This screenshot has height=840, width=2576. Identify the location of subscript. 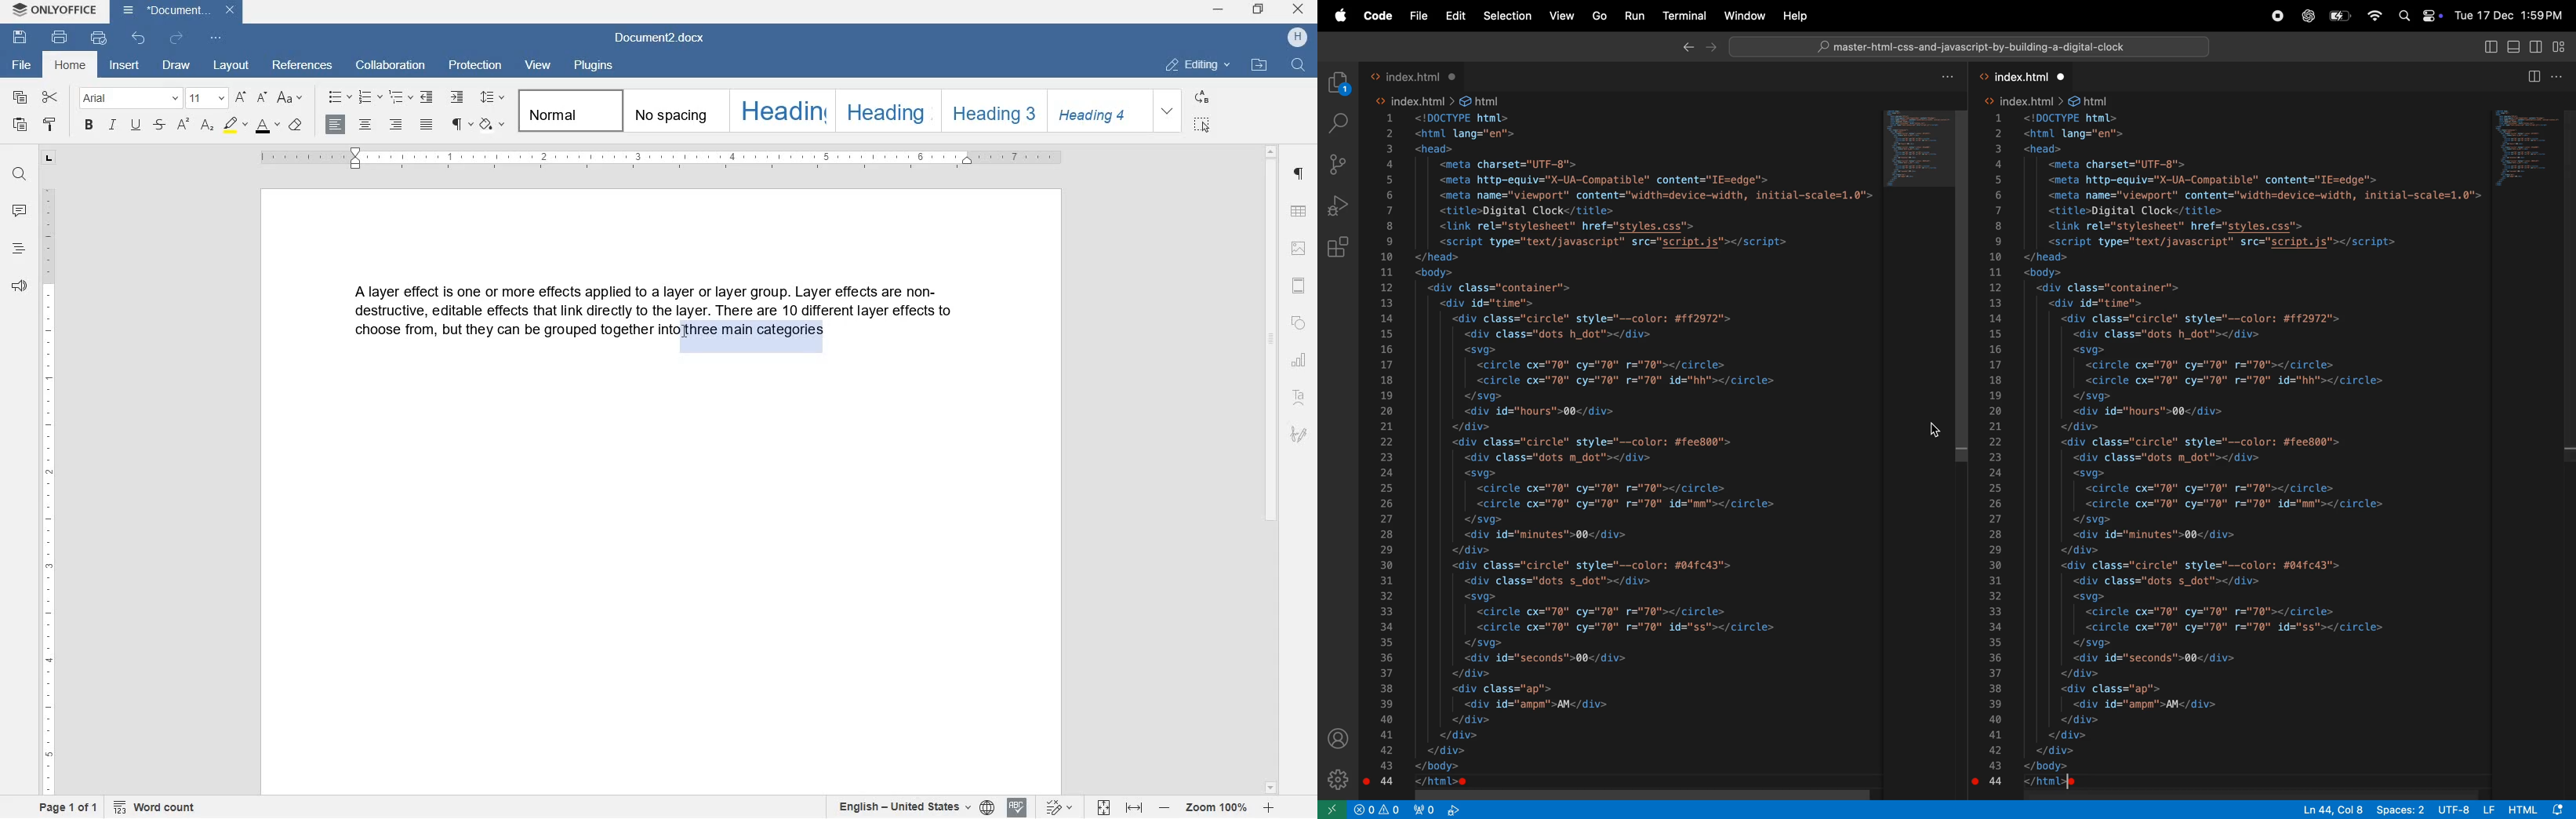
(209, 126).